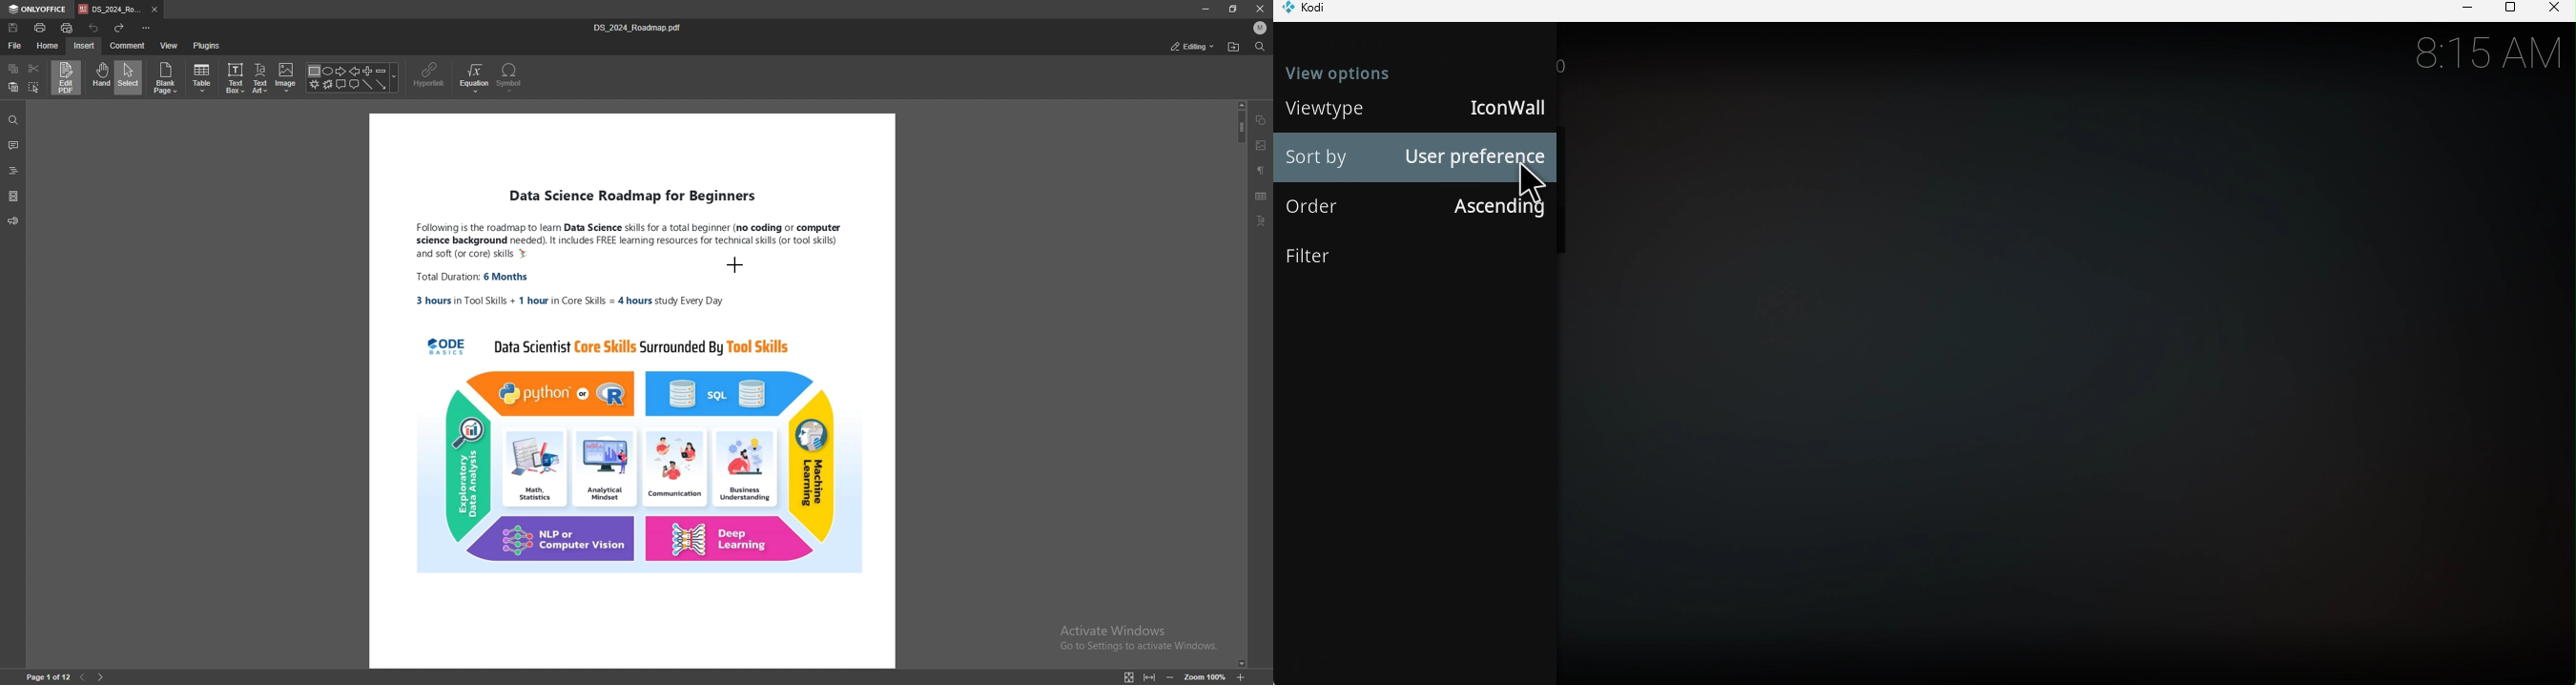  Describe the element at coordinates (1183, 46) in the screenshot. I see `commenting` at that location.